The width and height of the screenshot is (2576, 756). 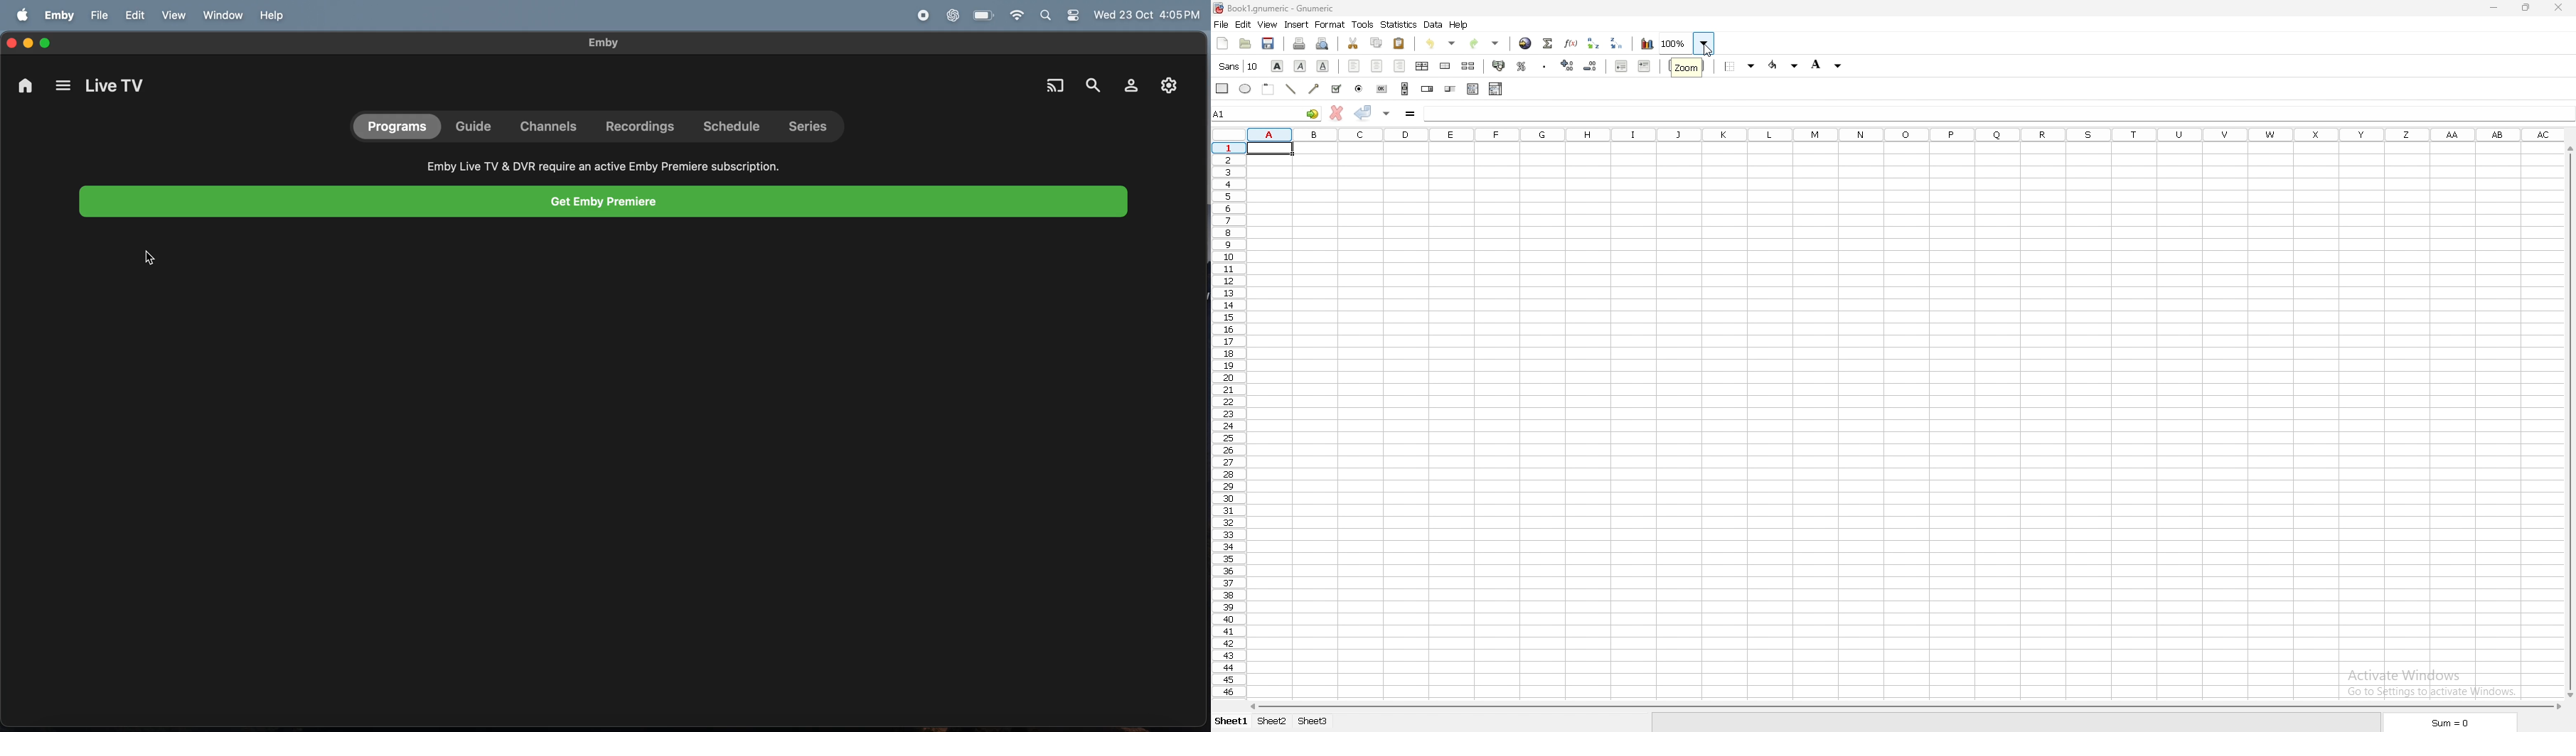 What do you see at coordinates (1298, 24) in the screenshot?
I see `insert` at bounding box center [1298, 24].